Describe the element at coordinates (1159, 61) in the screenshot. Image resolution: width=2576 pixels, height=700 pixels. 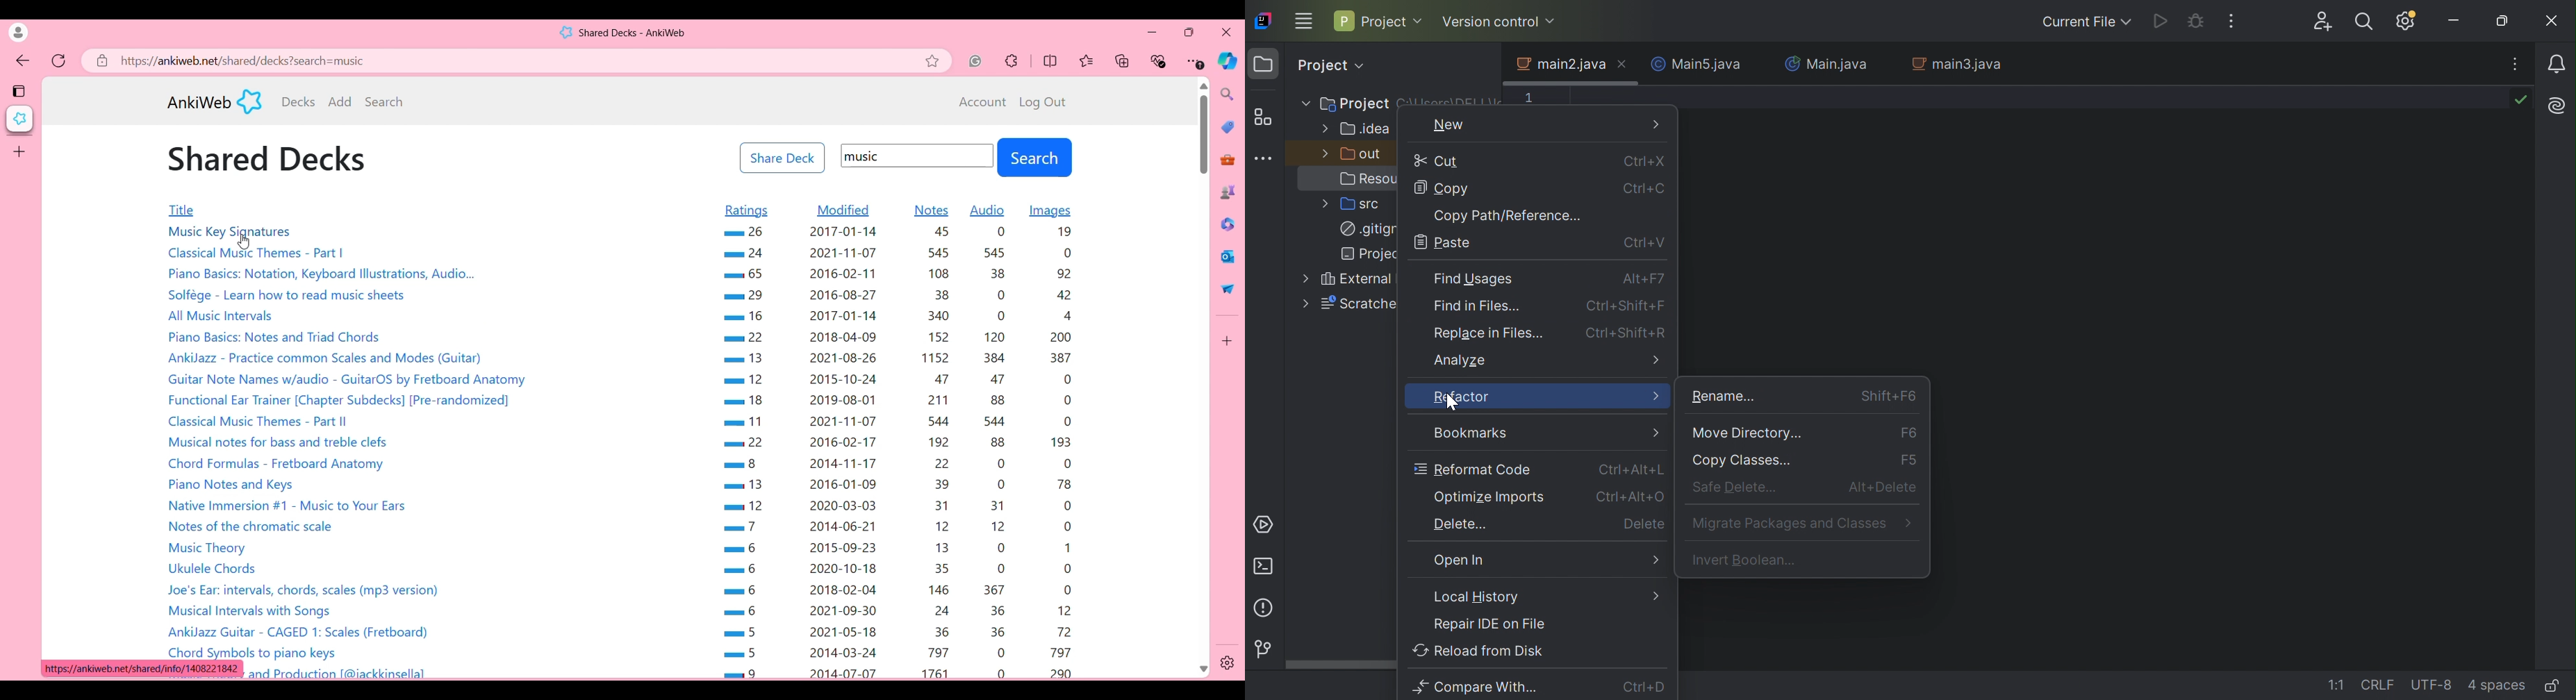
I see `Browser essentials` at that location.